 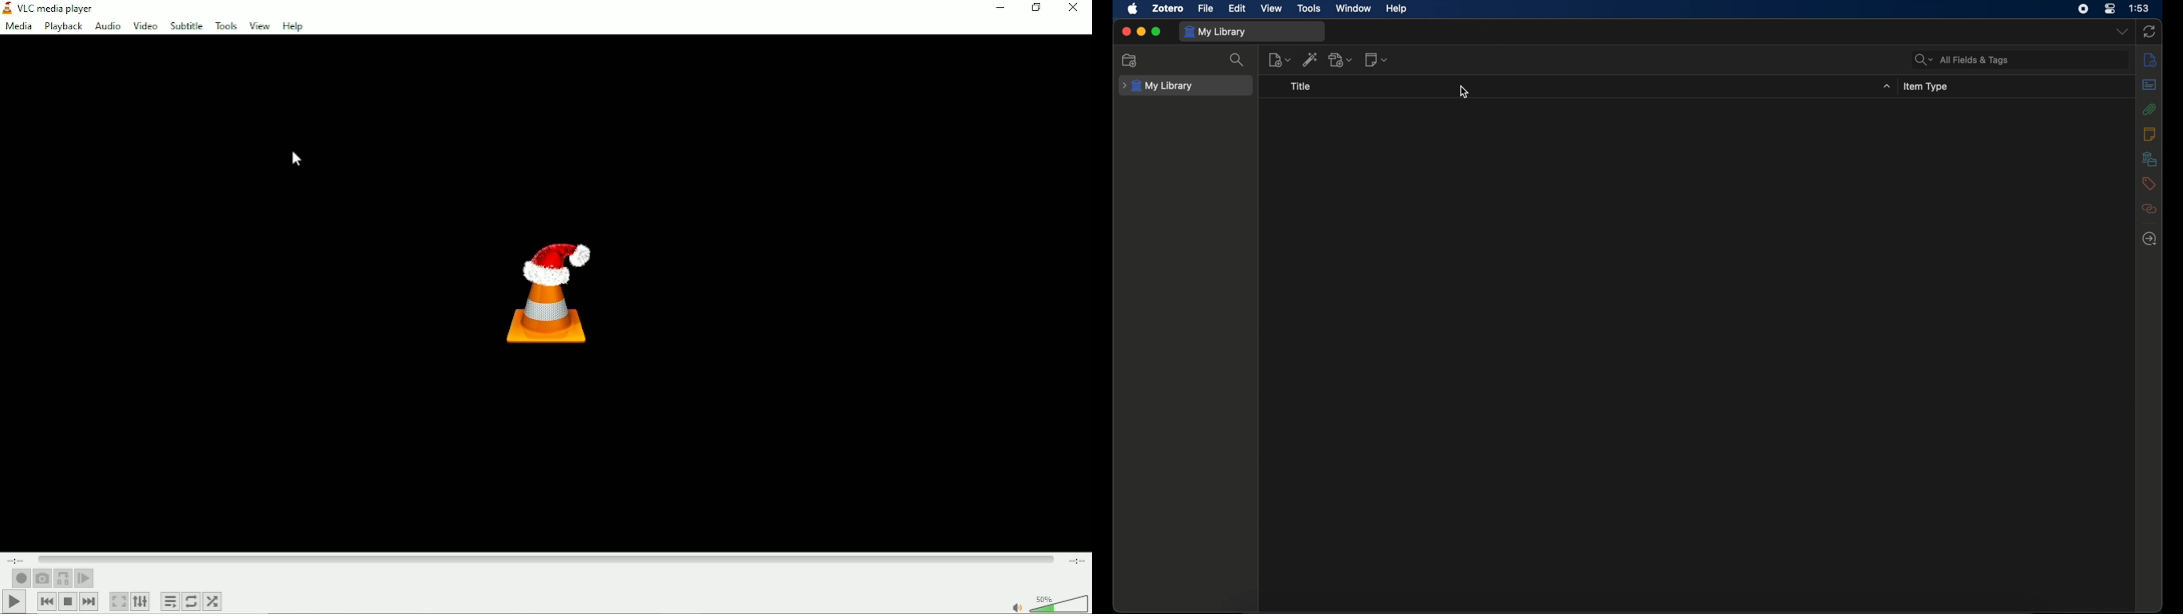 What do you see at coordinates (63, 578) in the screenshot?
I see `Loop from point A to Point B continuously` at bounding box center [63, 578].